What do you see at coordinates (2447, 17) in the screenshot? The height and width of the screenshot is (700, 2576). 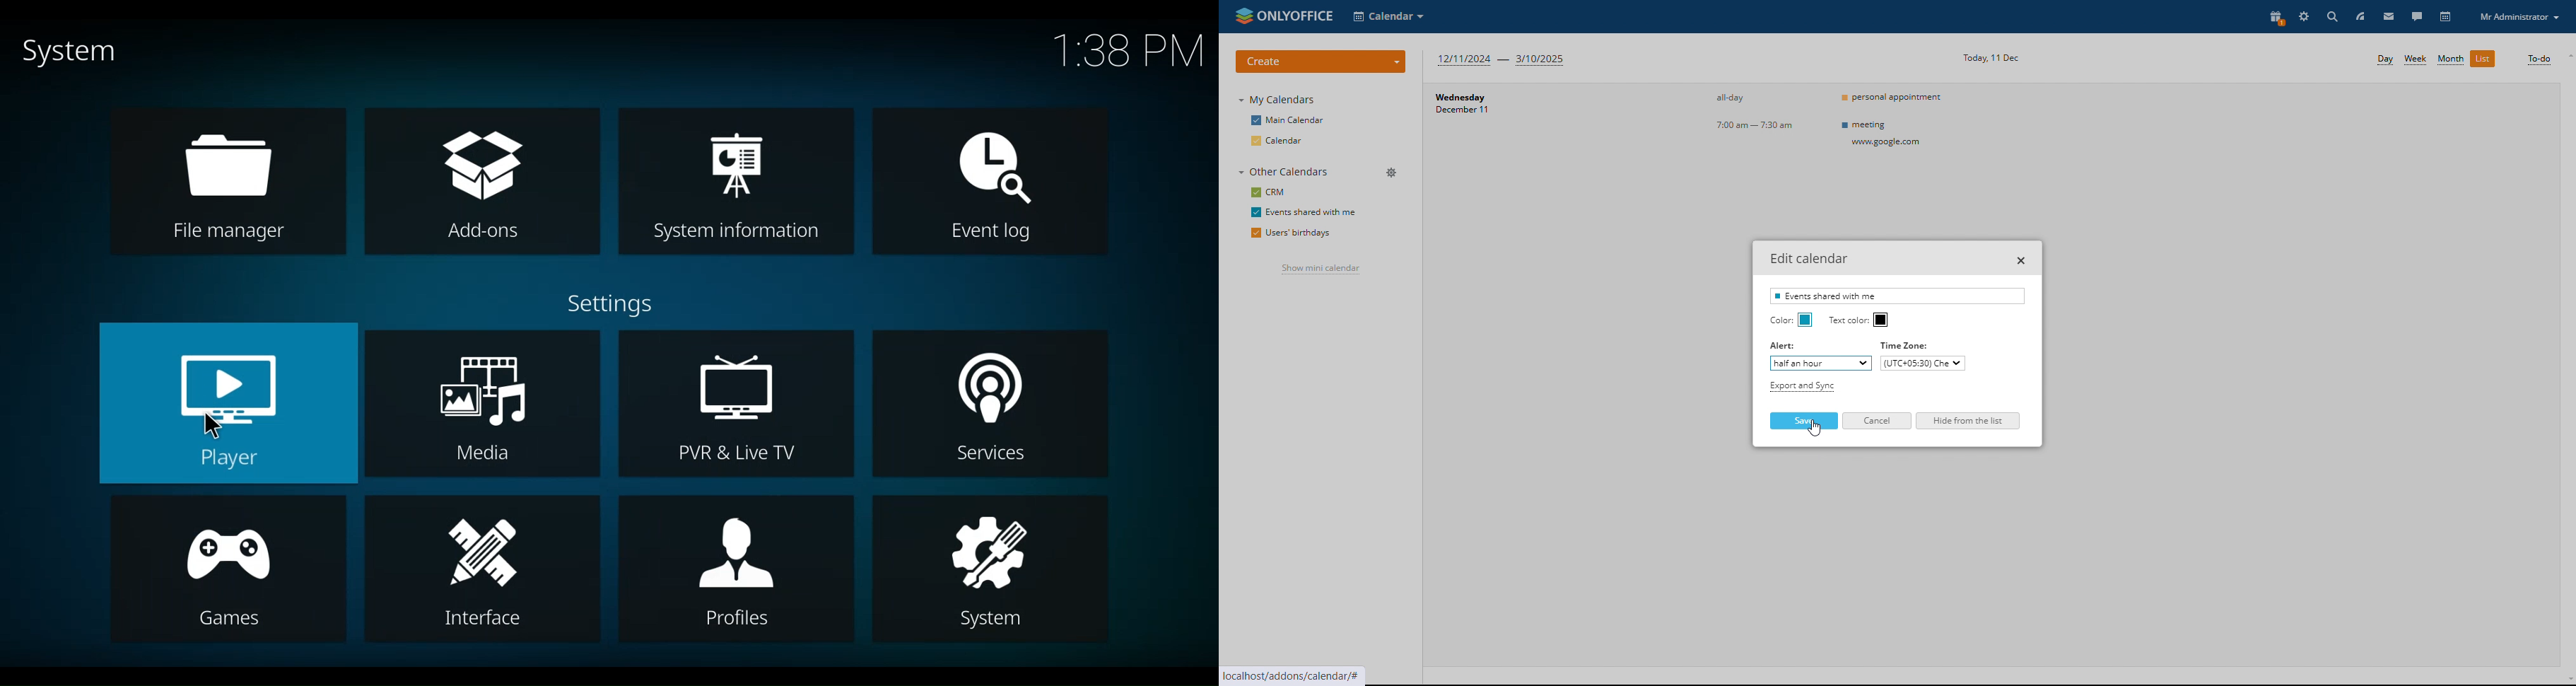 I see `calendar` at bounding box center [2447, 17].